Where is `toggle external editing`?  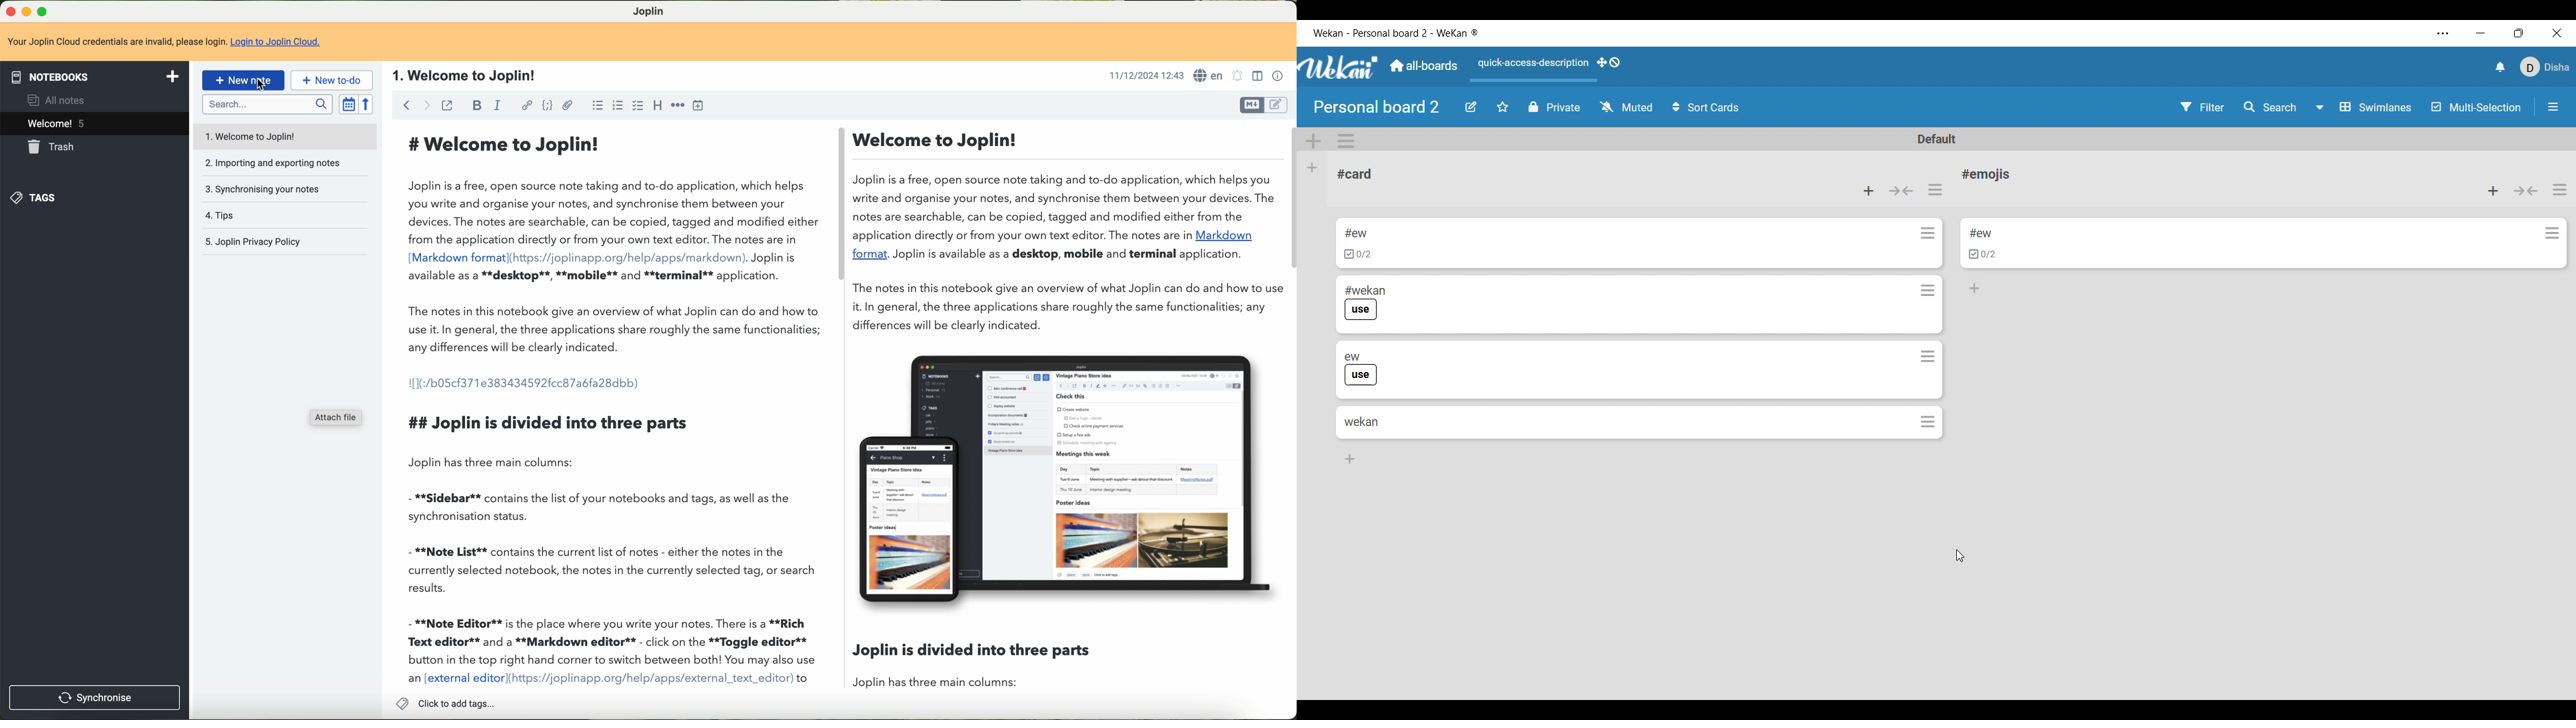
toggle external editing is located at coordinates (448, 106).